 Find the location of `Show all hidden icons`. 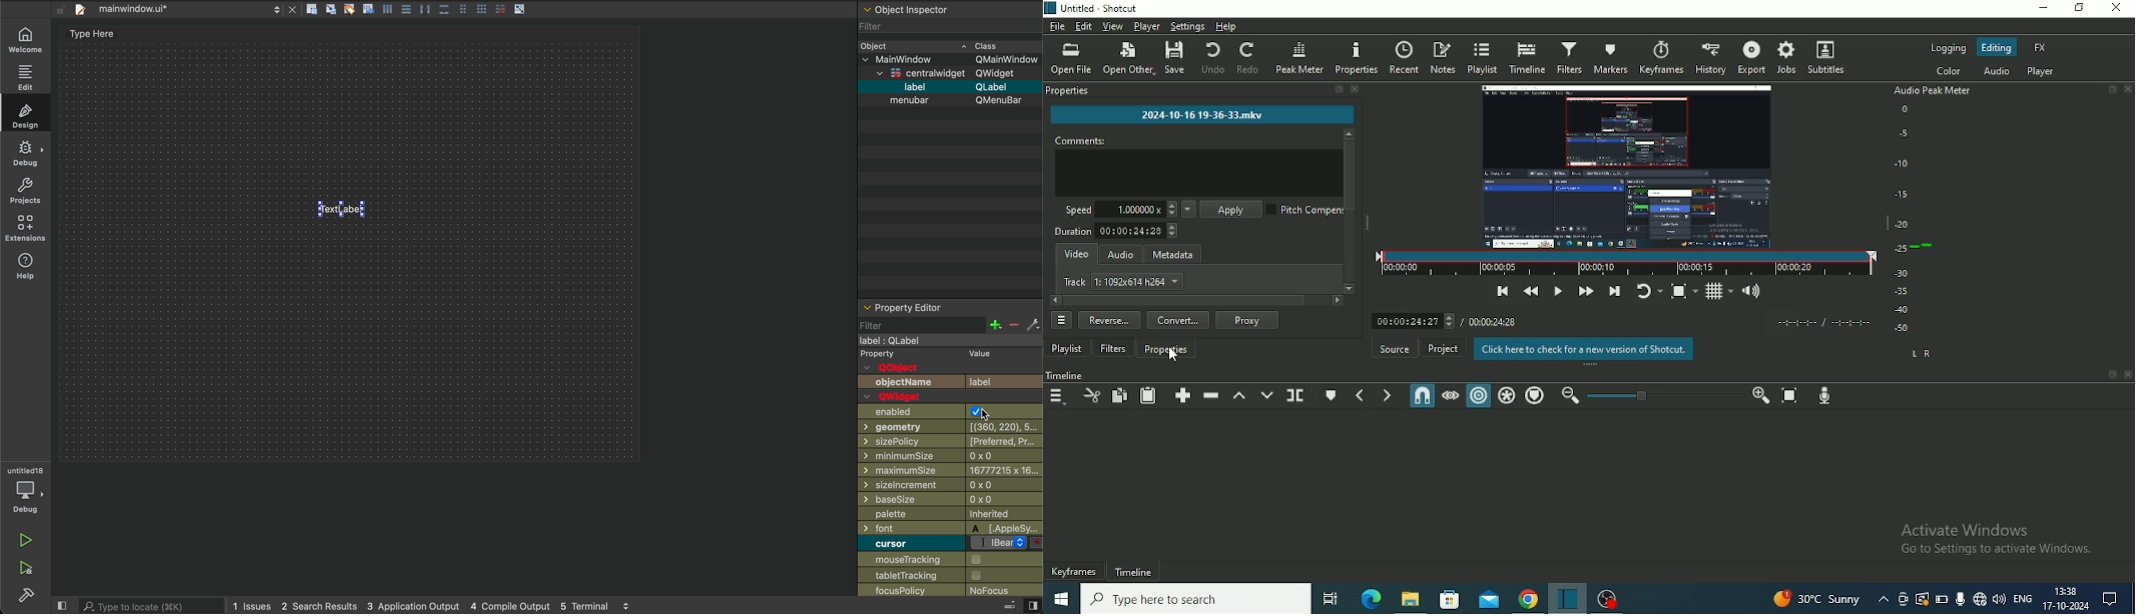

Show all hidden icons is located at coordinates (1883, 600).